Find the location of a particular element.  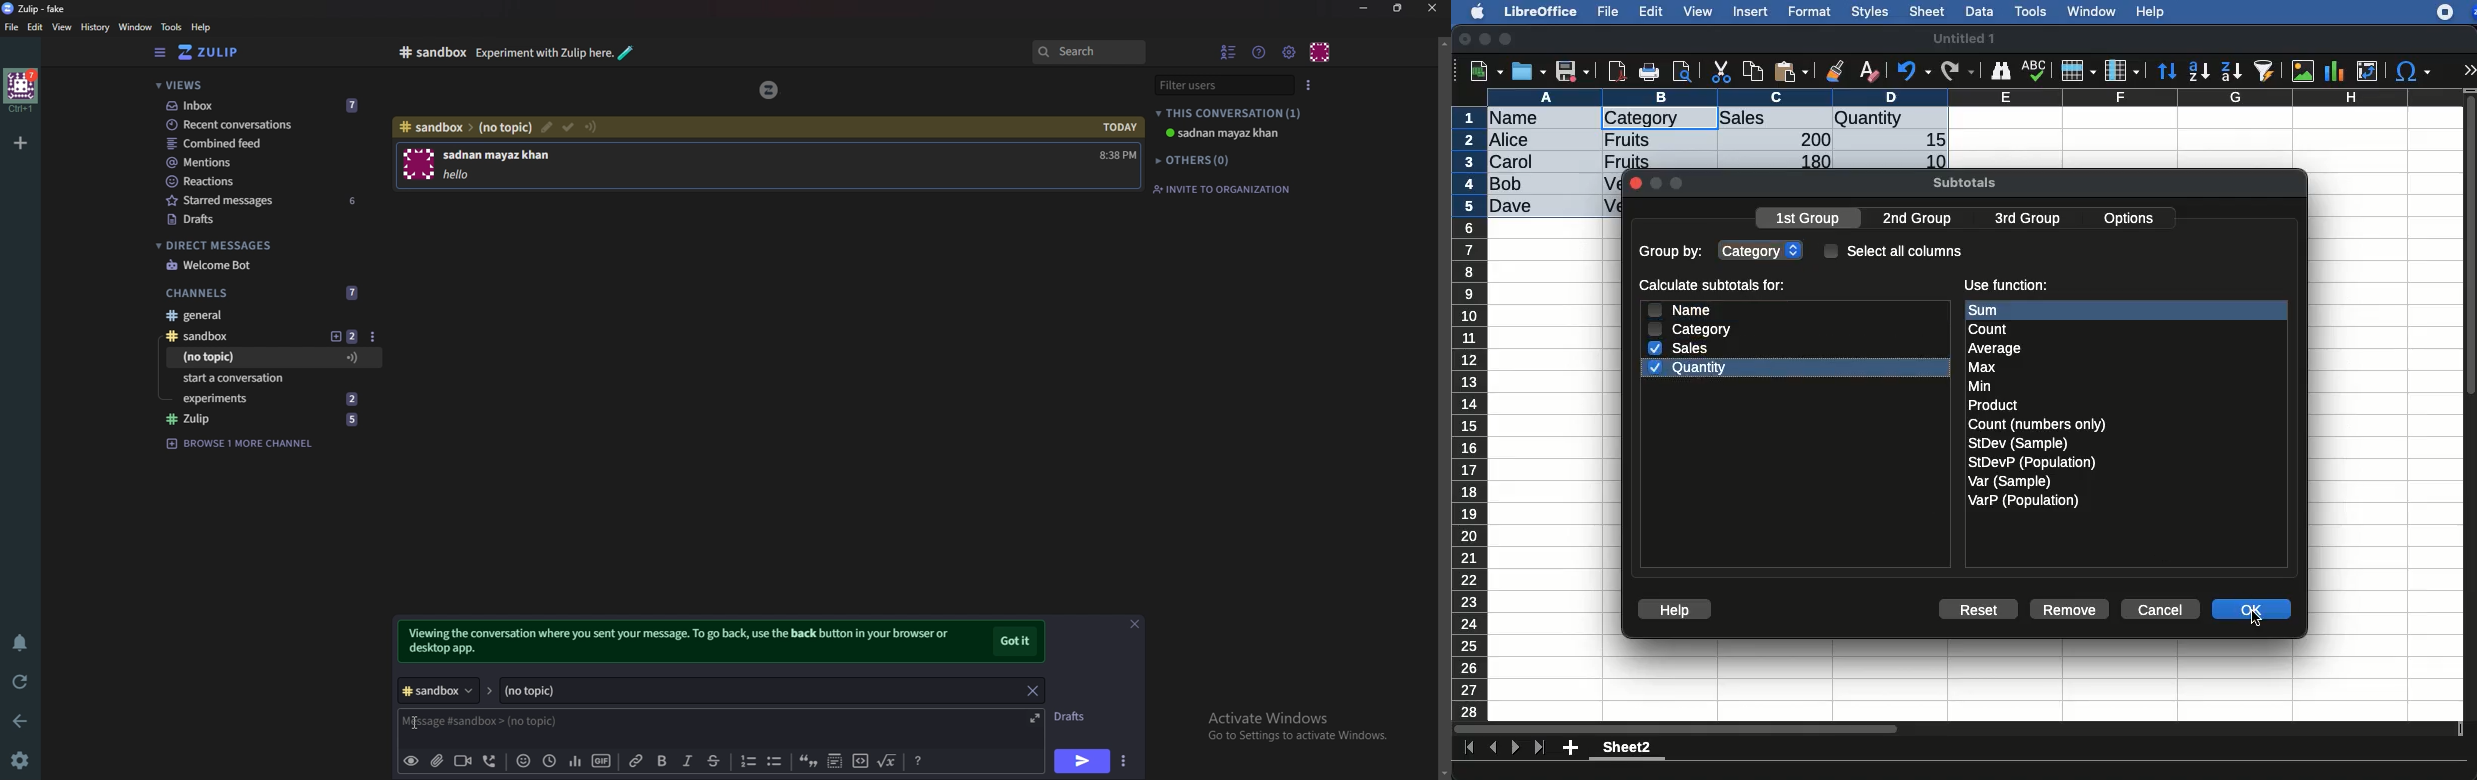

SitDevP (Population) is located at coordinates (2033, 462).